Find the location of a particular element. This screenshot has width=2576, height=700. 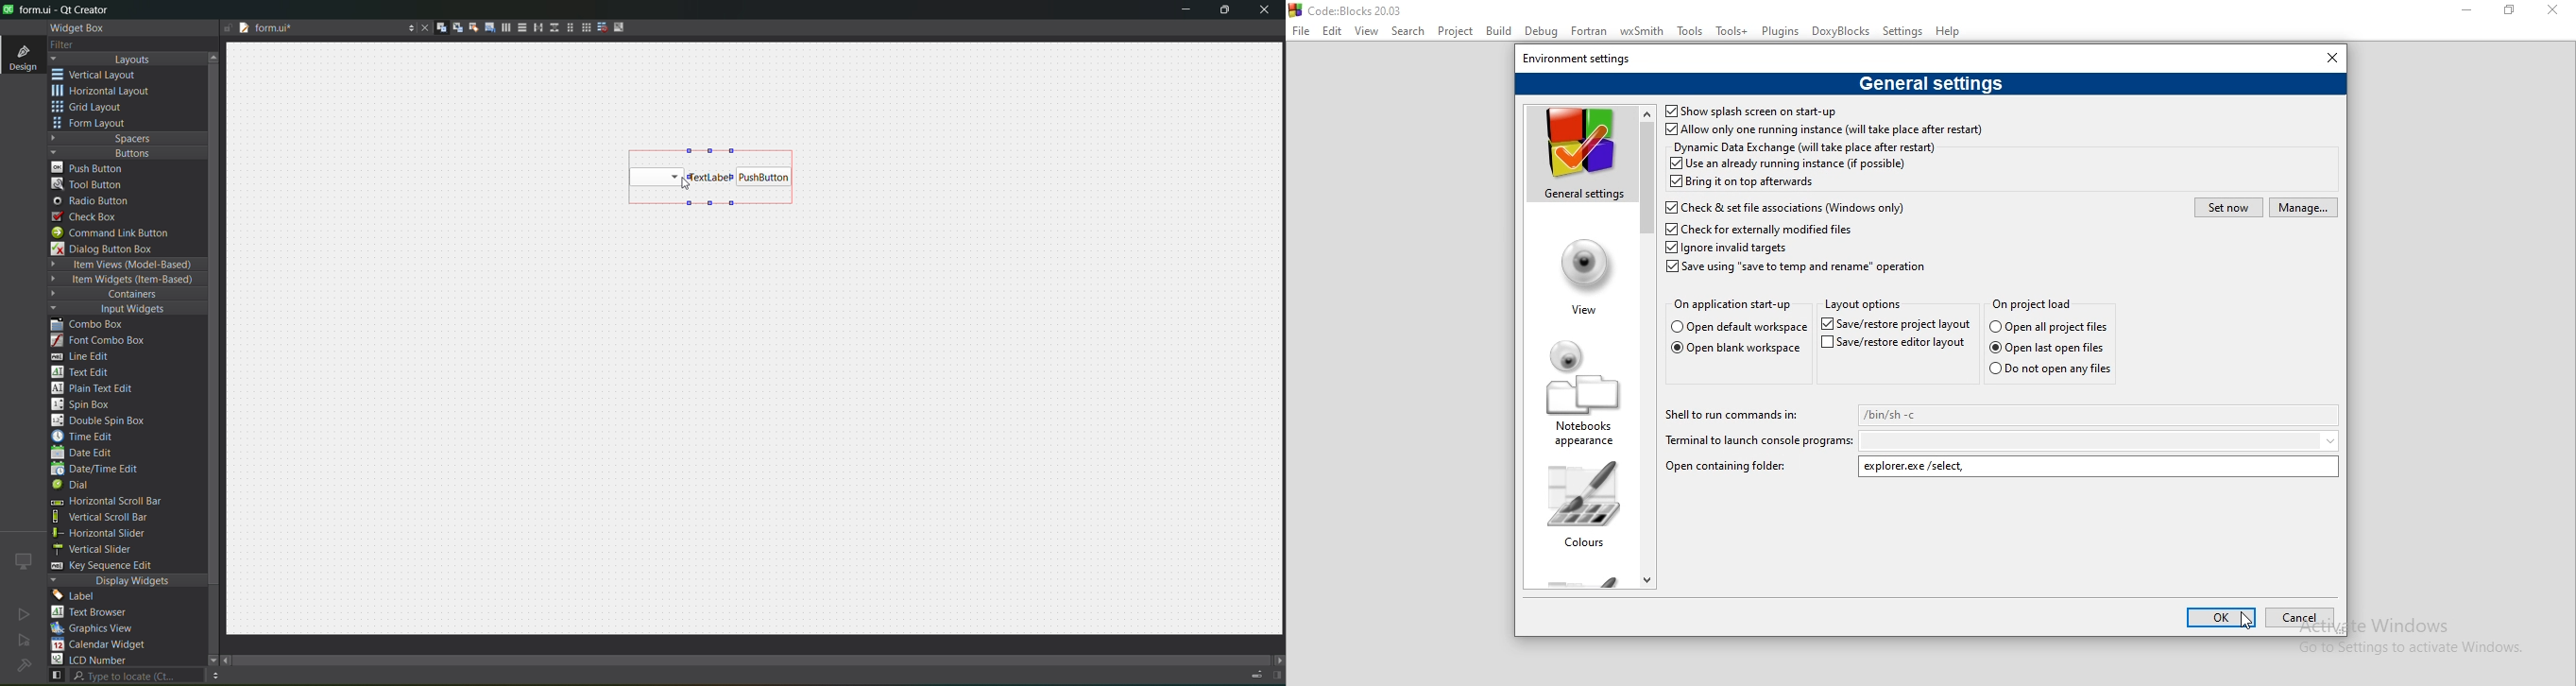

Ignore invalid targets is located at coordinates (1727, 249).